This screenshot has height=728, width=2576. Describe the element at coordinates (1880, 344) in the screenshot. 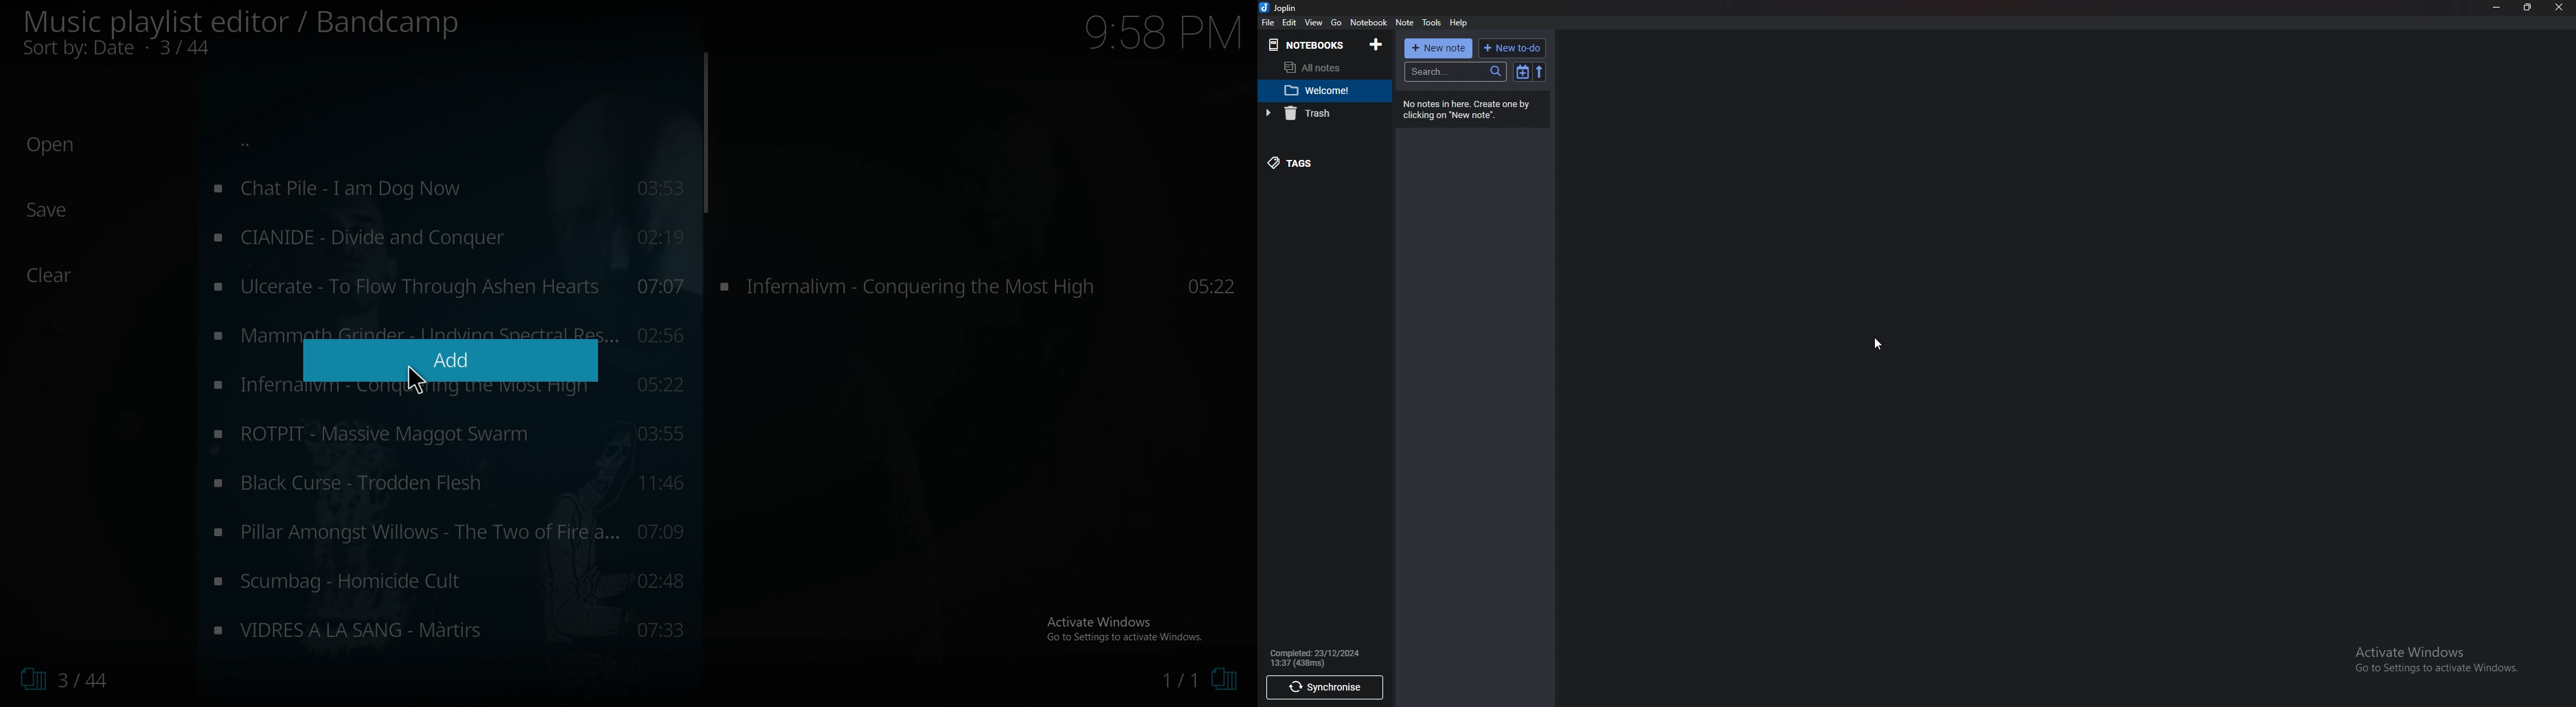

I see `cursor` at that location.